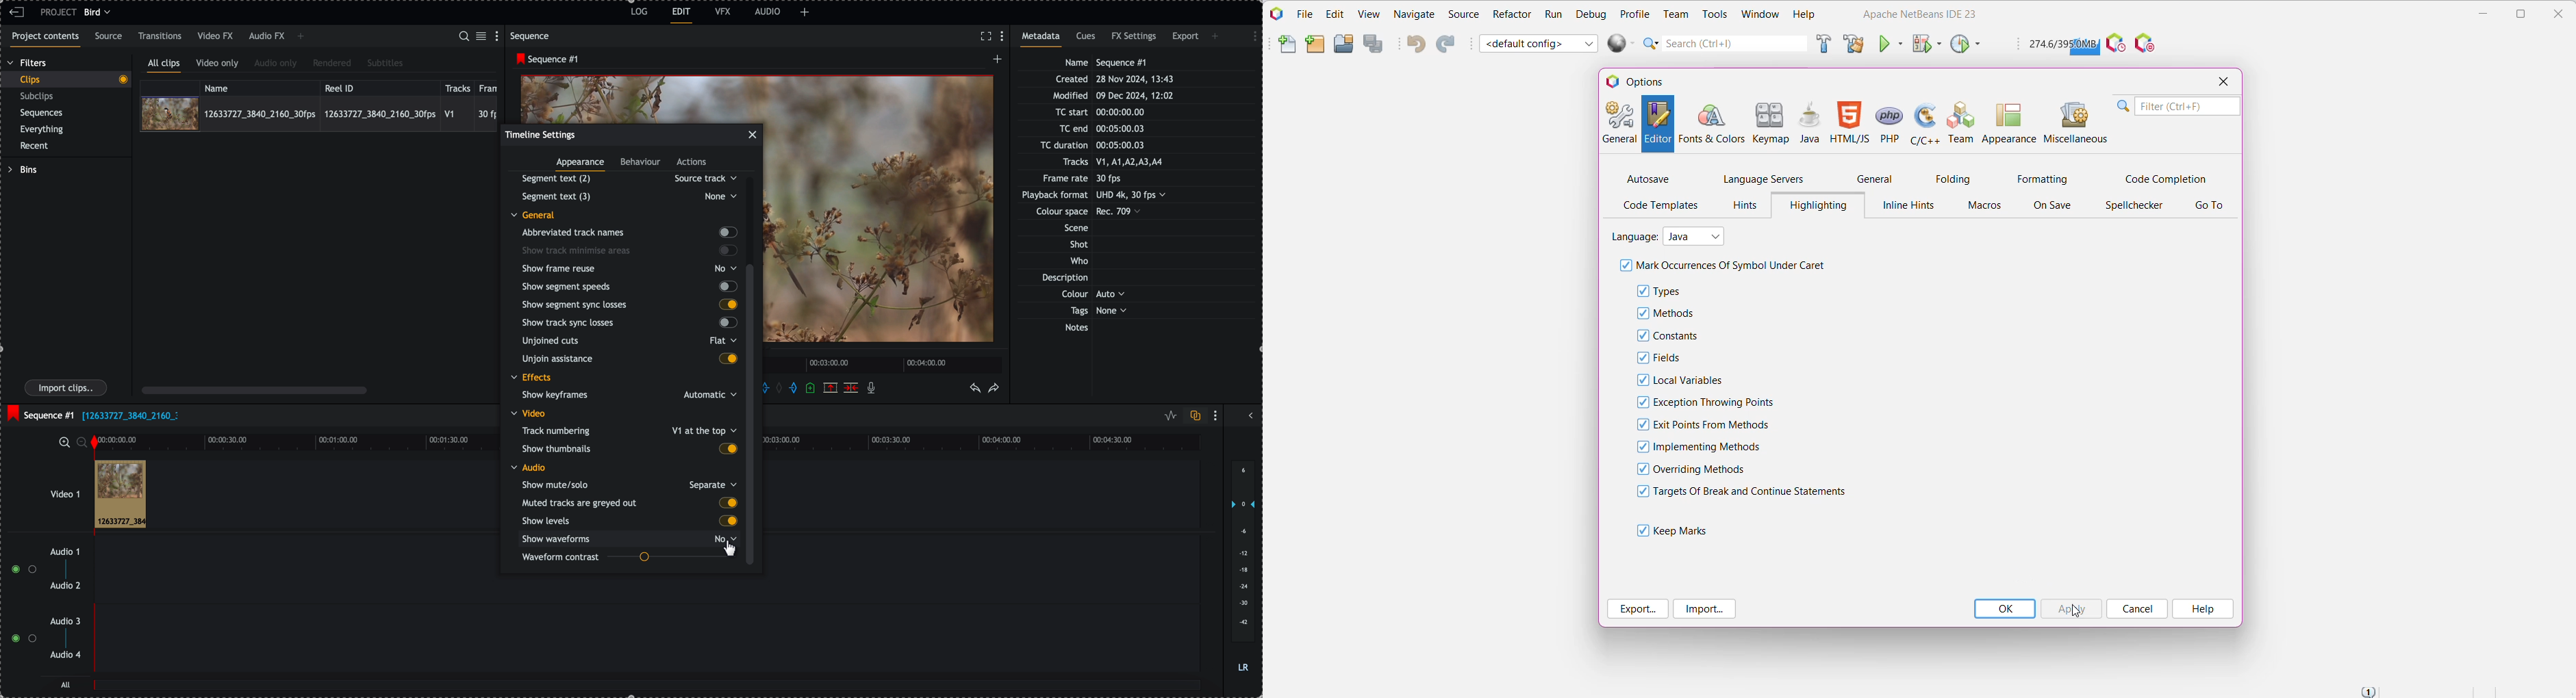  What do you see at coordinates (1135, 38) in the screenshot?
I see `FX settings` at bounding box center [1135, 38].